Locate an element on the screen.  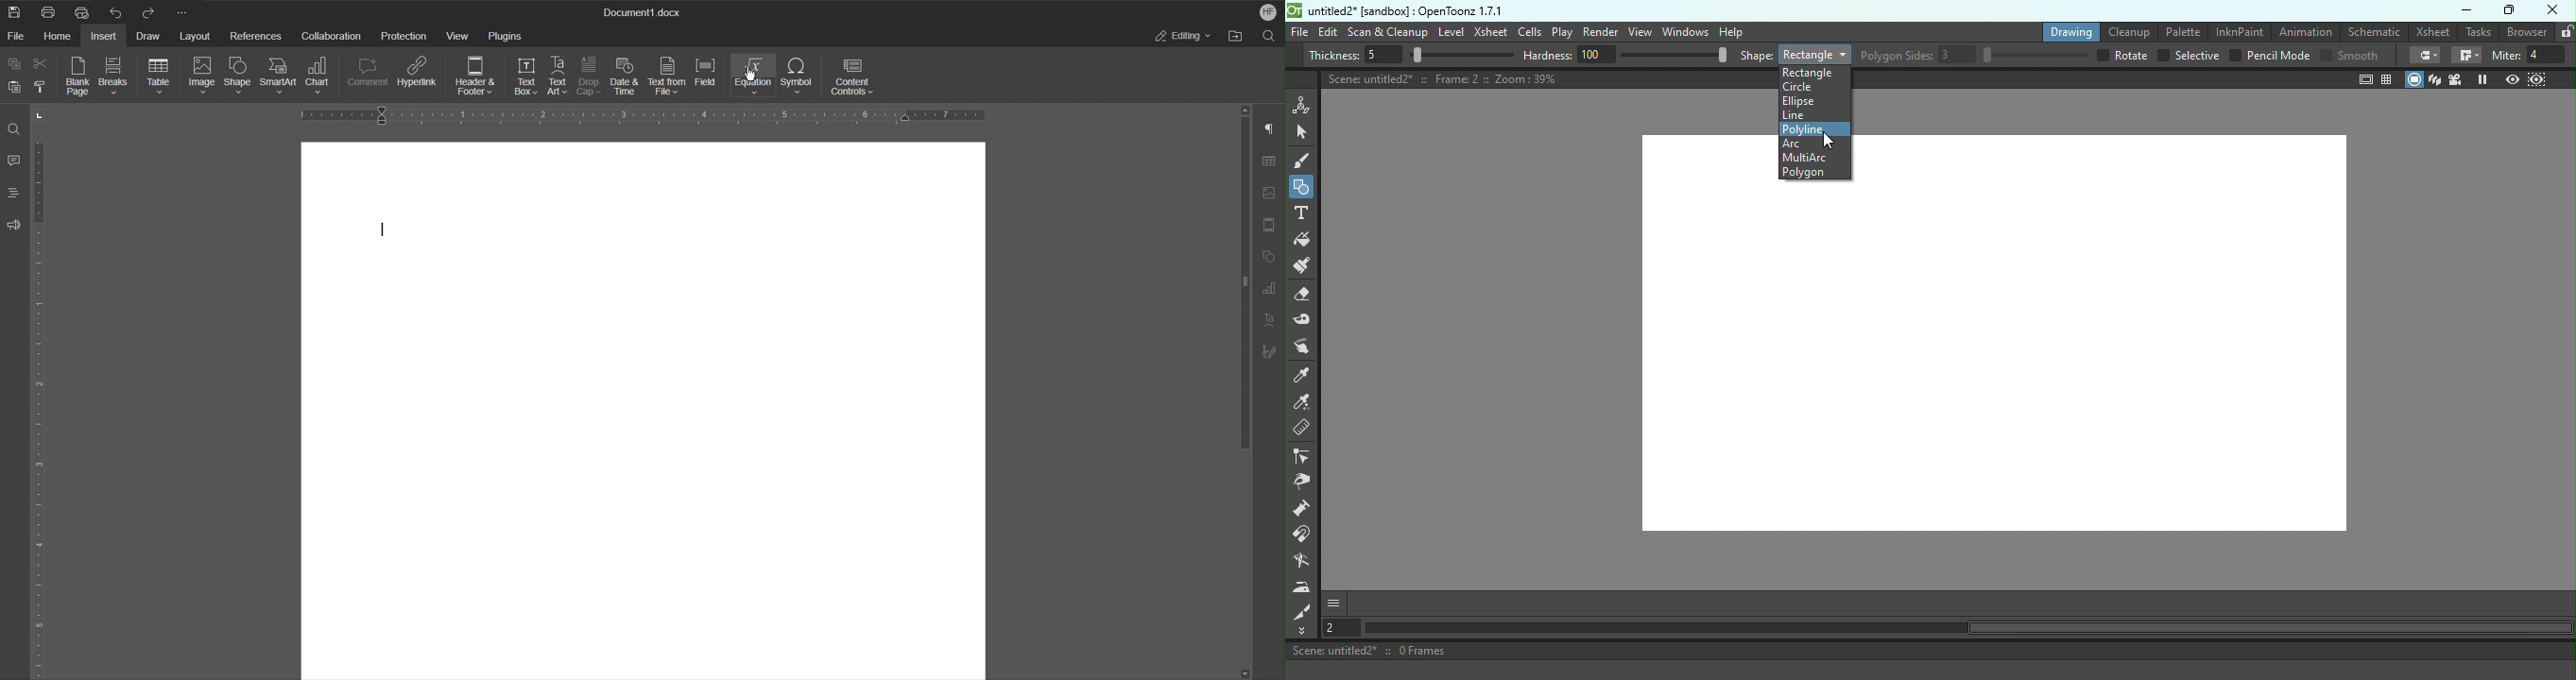
Equation is located at coordinates (753, 75).